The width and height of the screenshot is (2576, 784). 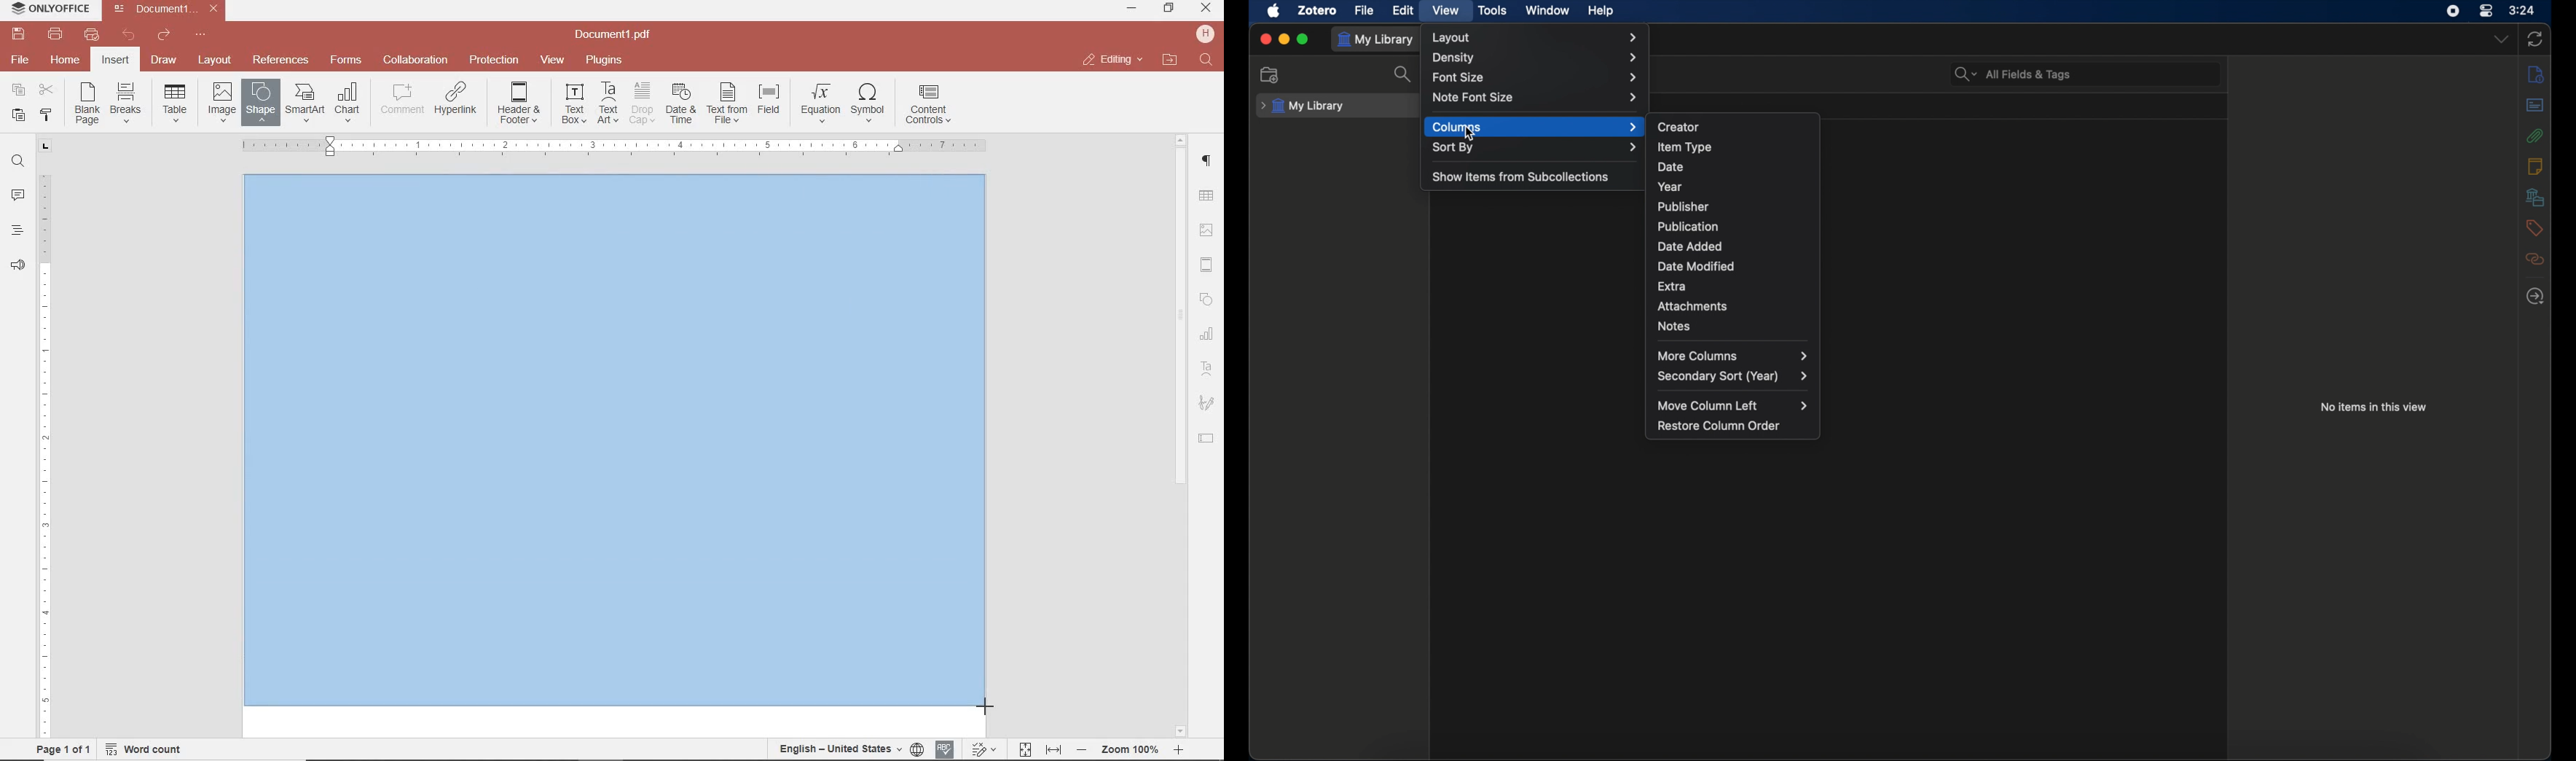 What do you see at coordinates (1672, 167) in the screenshot?
I see `date` at bounding box center [1672, 167].